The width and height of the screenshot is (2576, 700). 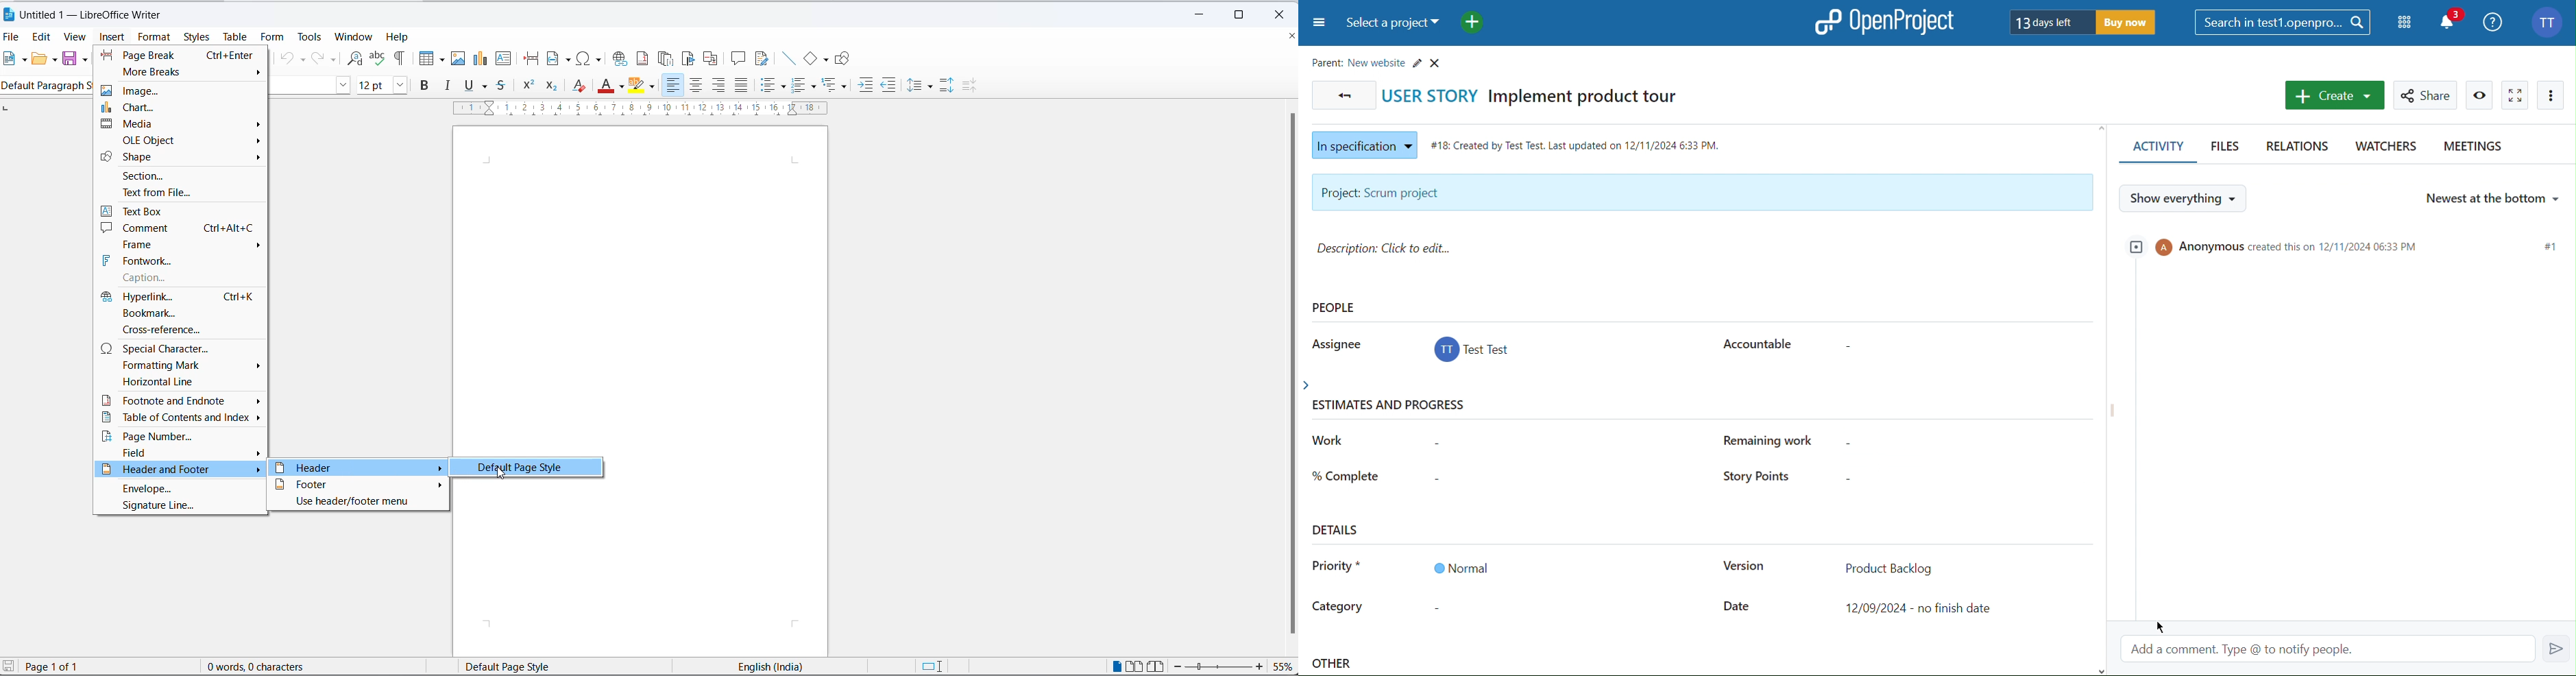 I want to click on Description, so click(x=1389, y=248).